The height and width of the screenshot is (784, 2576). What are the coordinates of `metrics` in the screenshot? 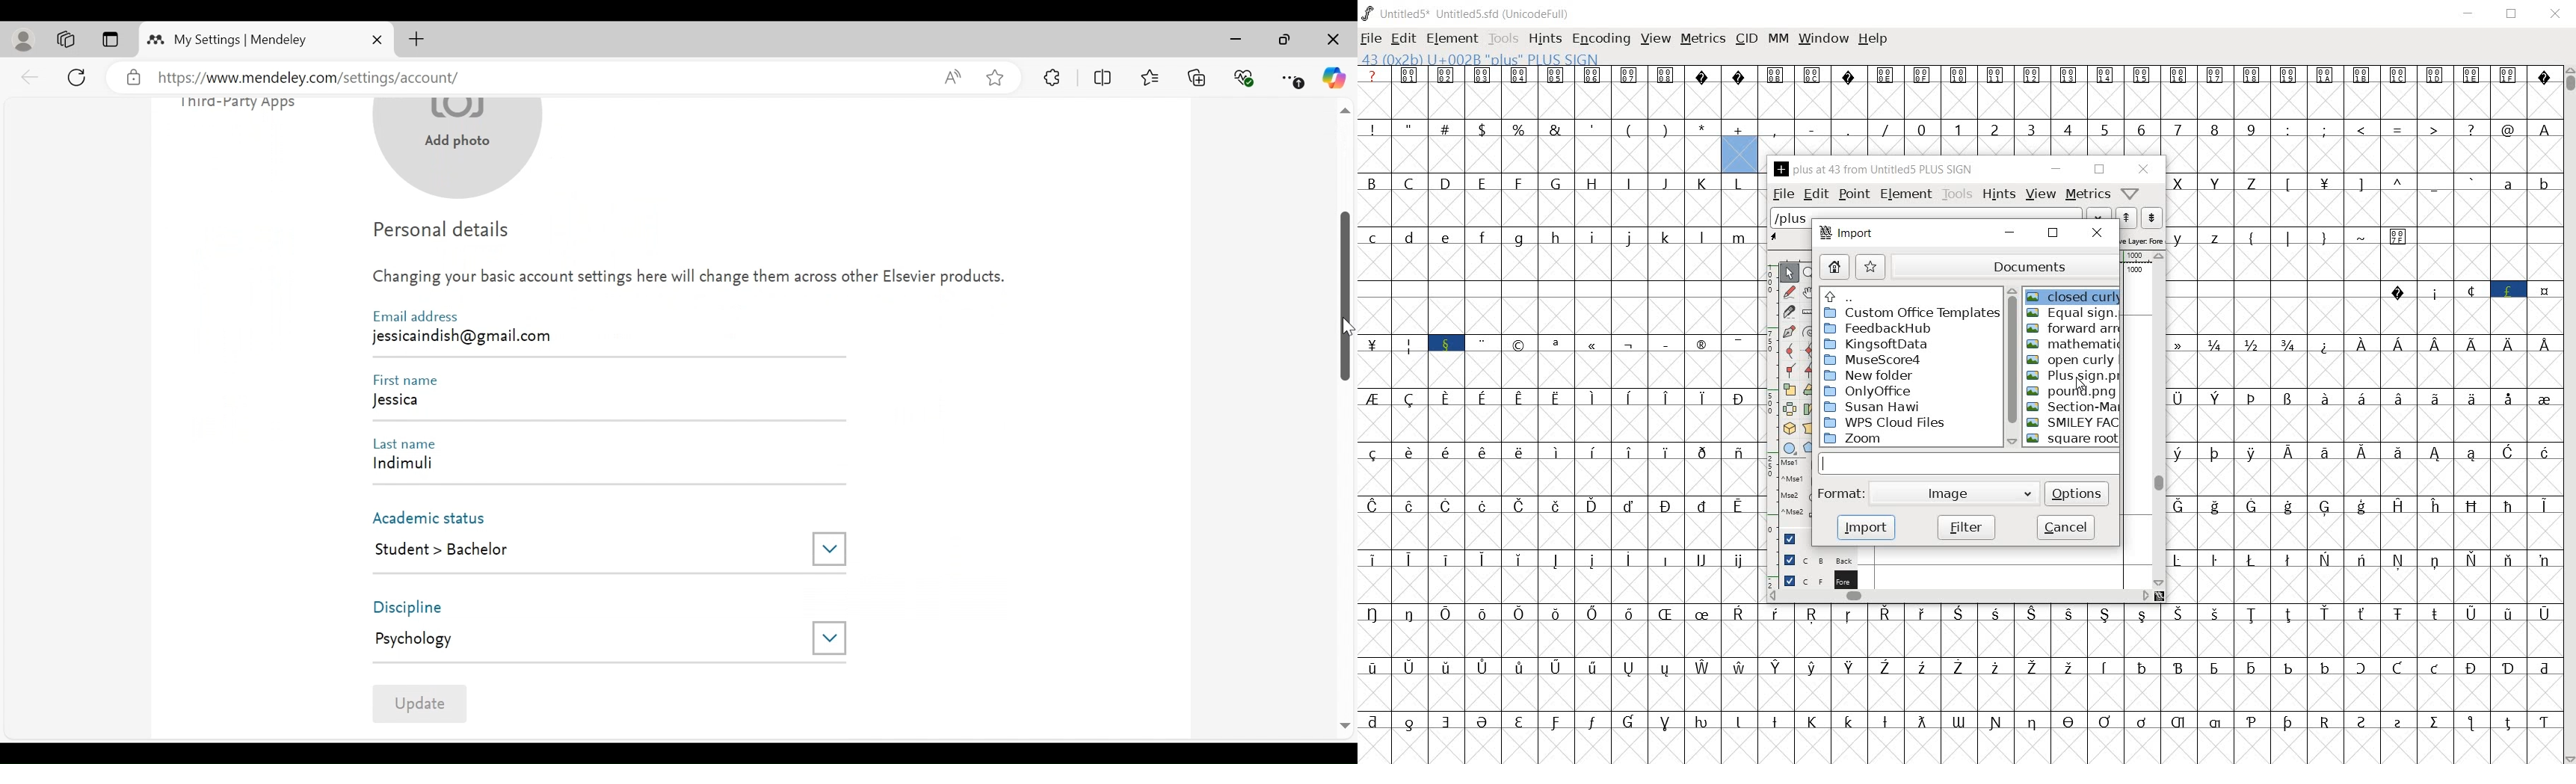 It's located at (1702, 40).